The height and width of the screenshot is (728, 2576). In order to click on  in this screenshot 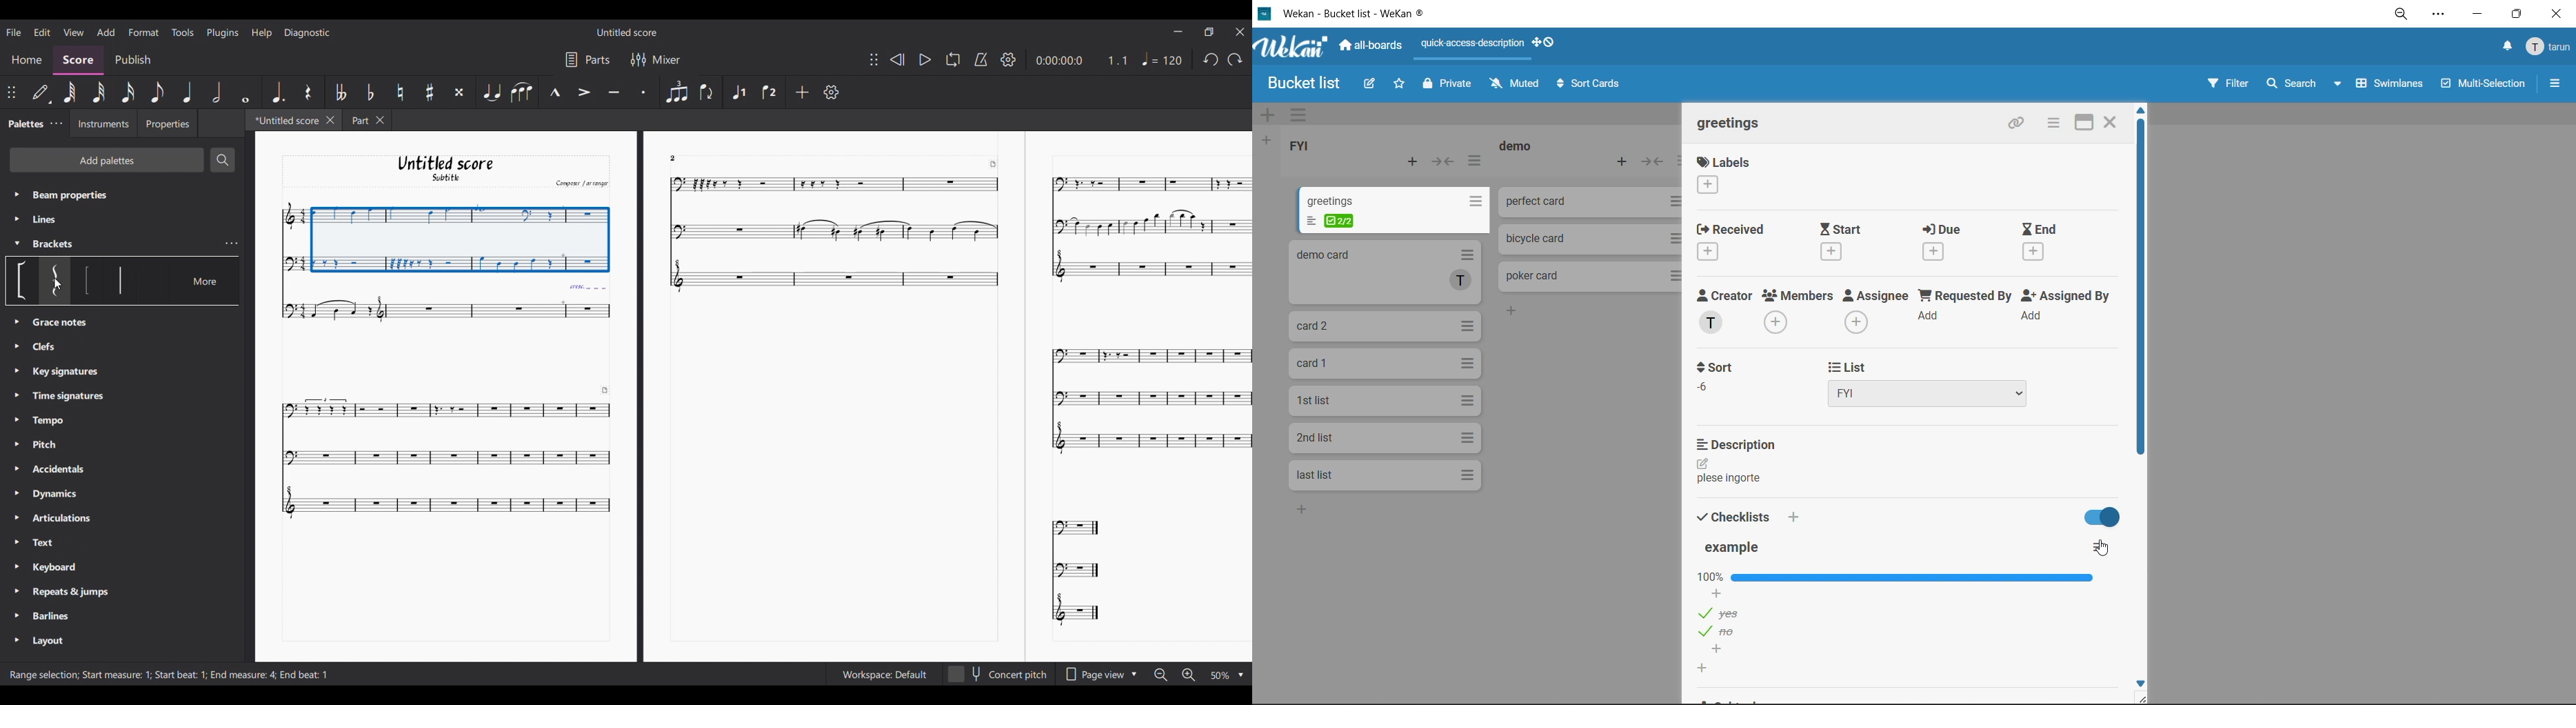, I will do `click(14, 642)`.